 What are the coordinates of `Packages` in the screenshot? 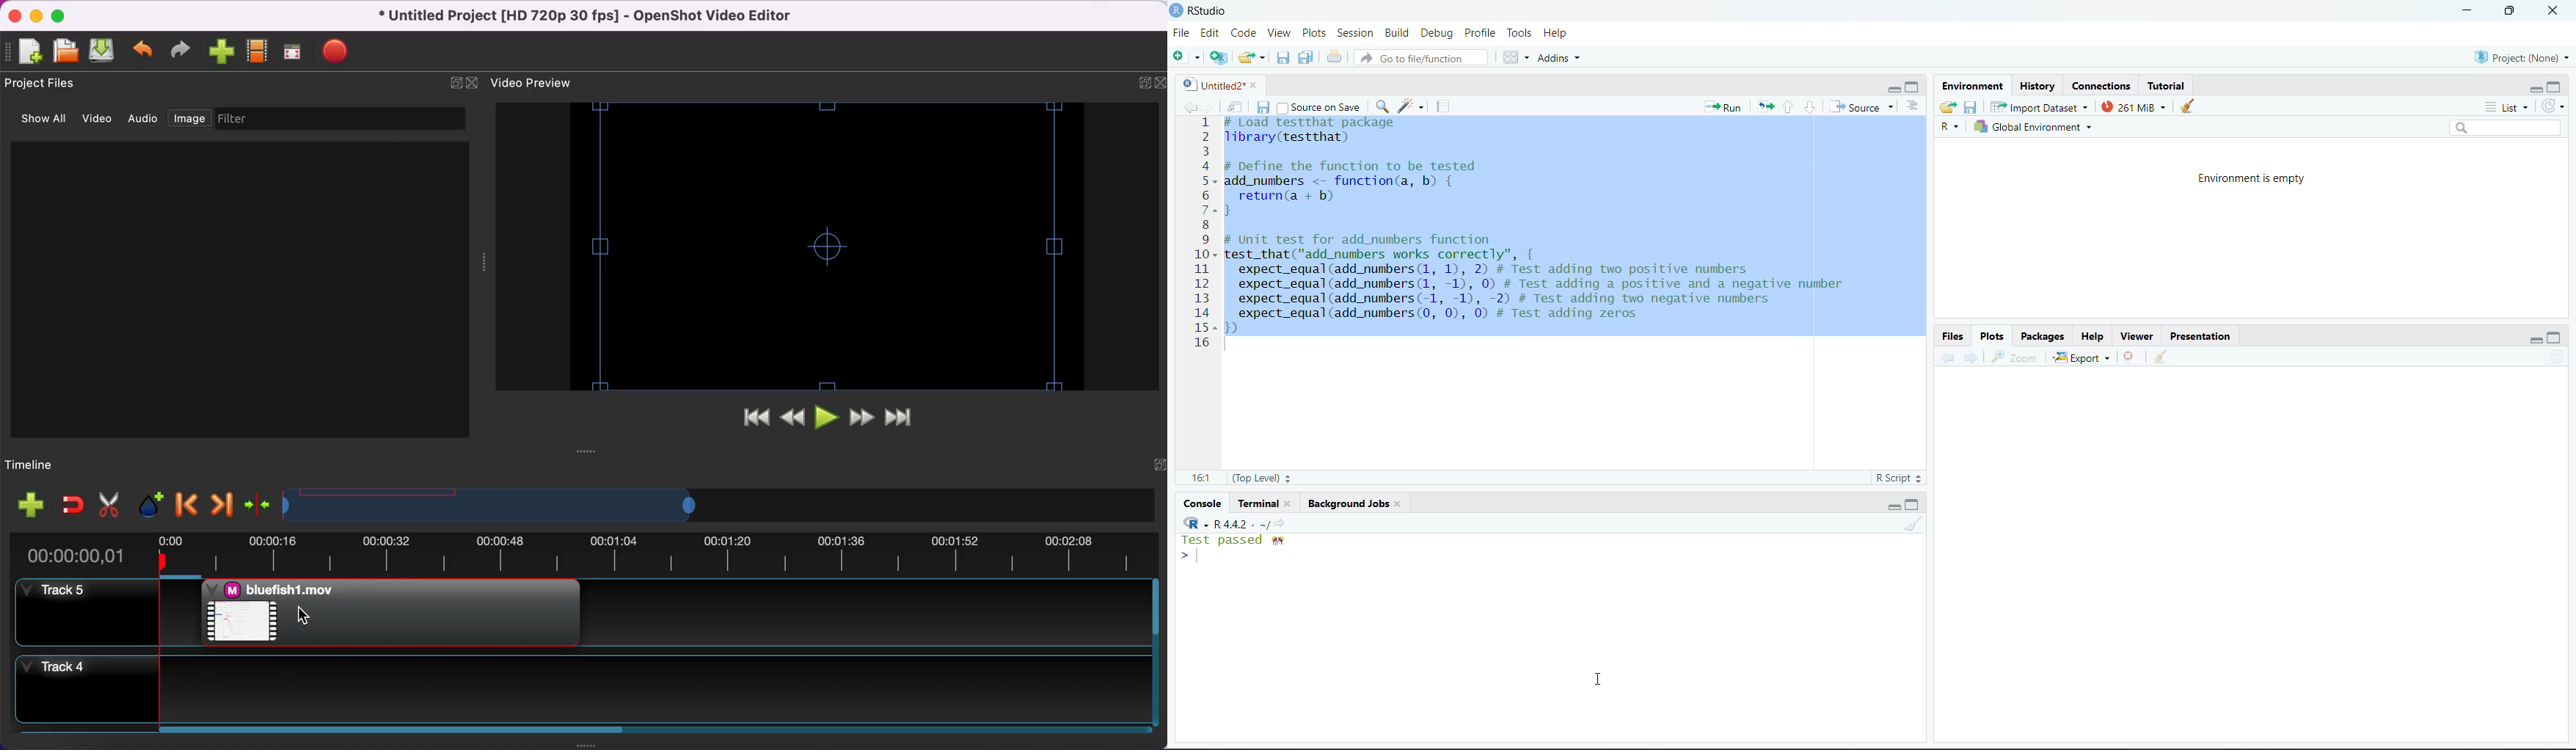 It's located at (2043, 338).